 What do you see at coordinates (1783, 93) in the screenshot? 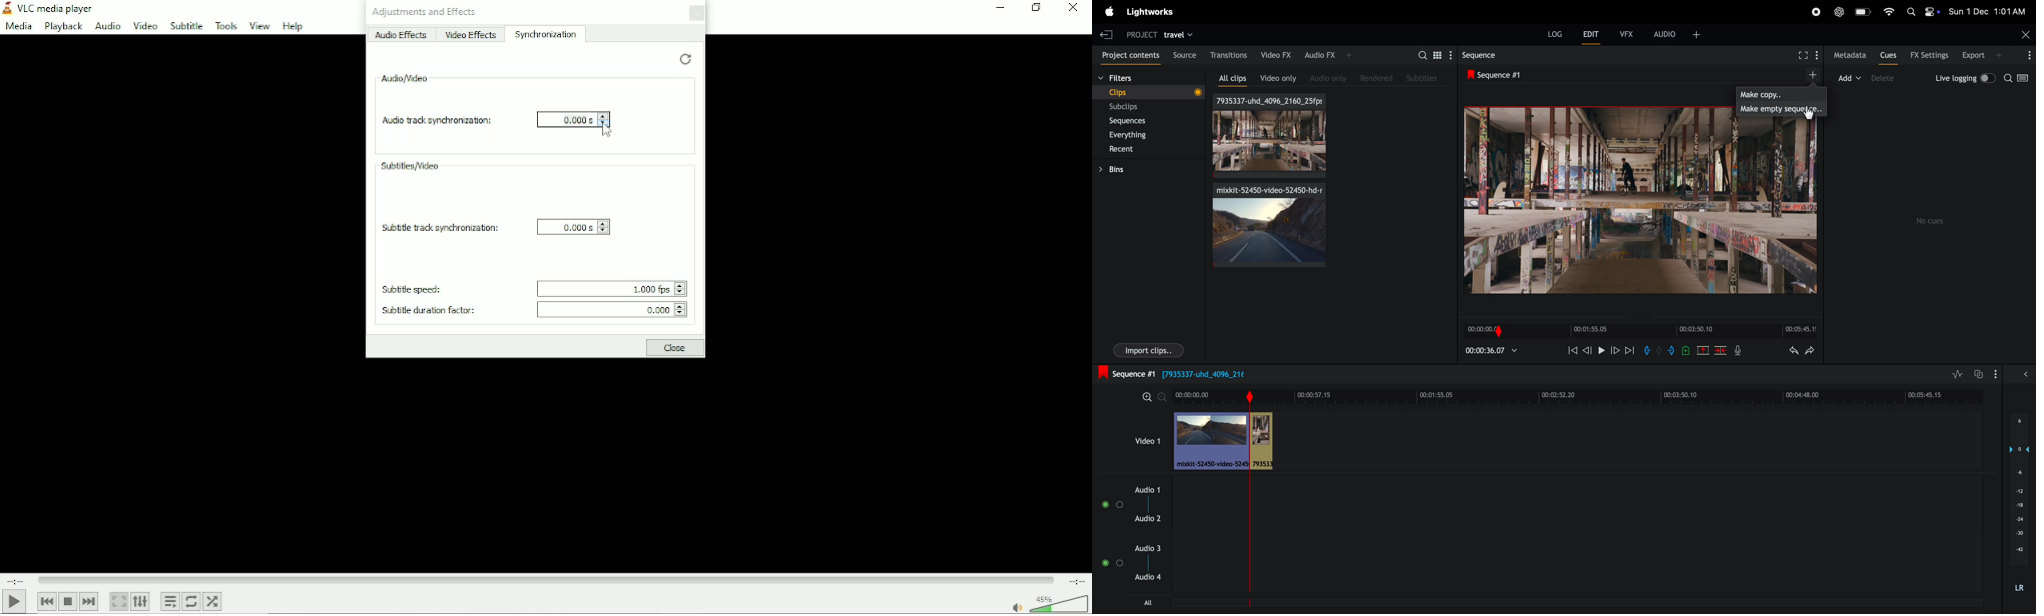
I see `make copy` at bounding box center [1783, 93].